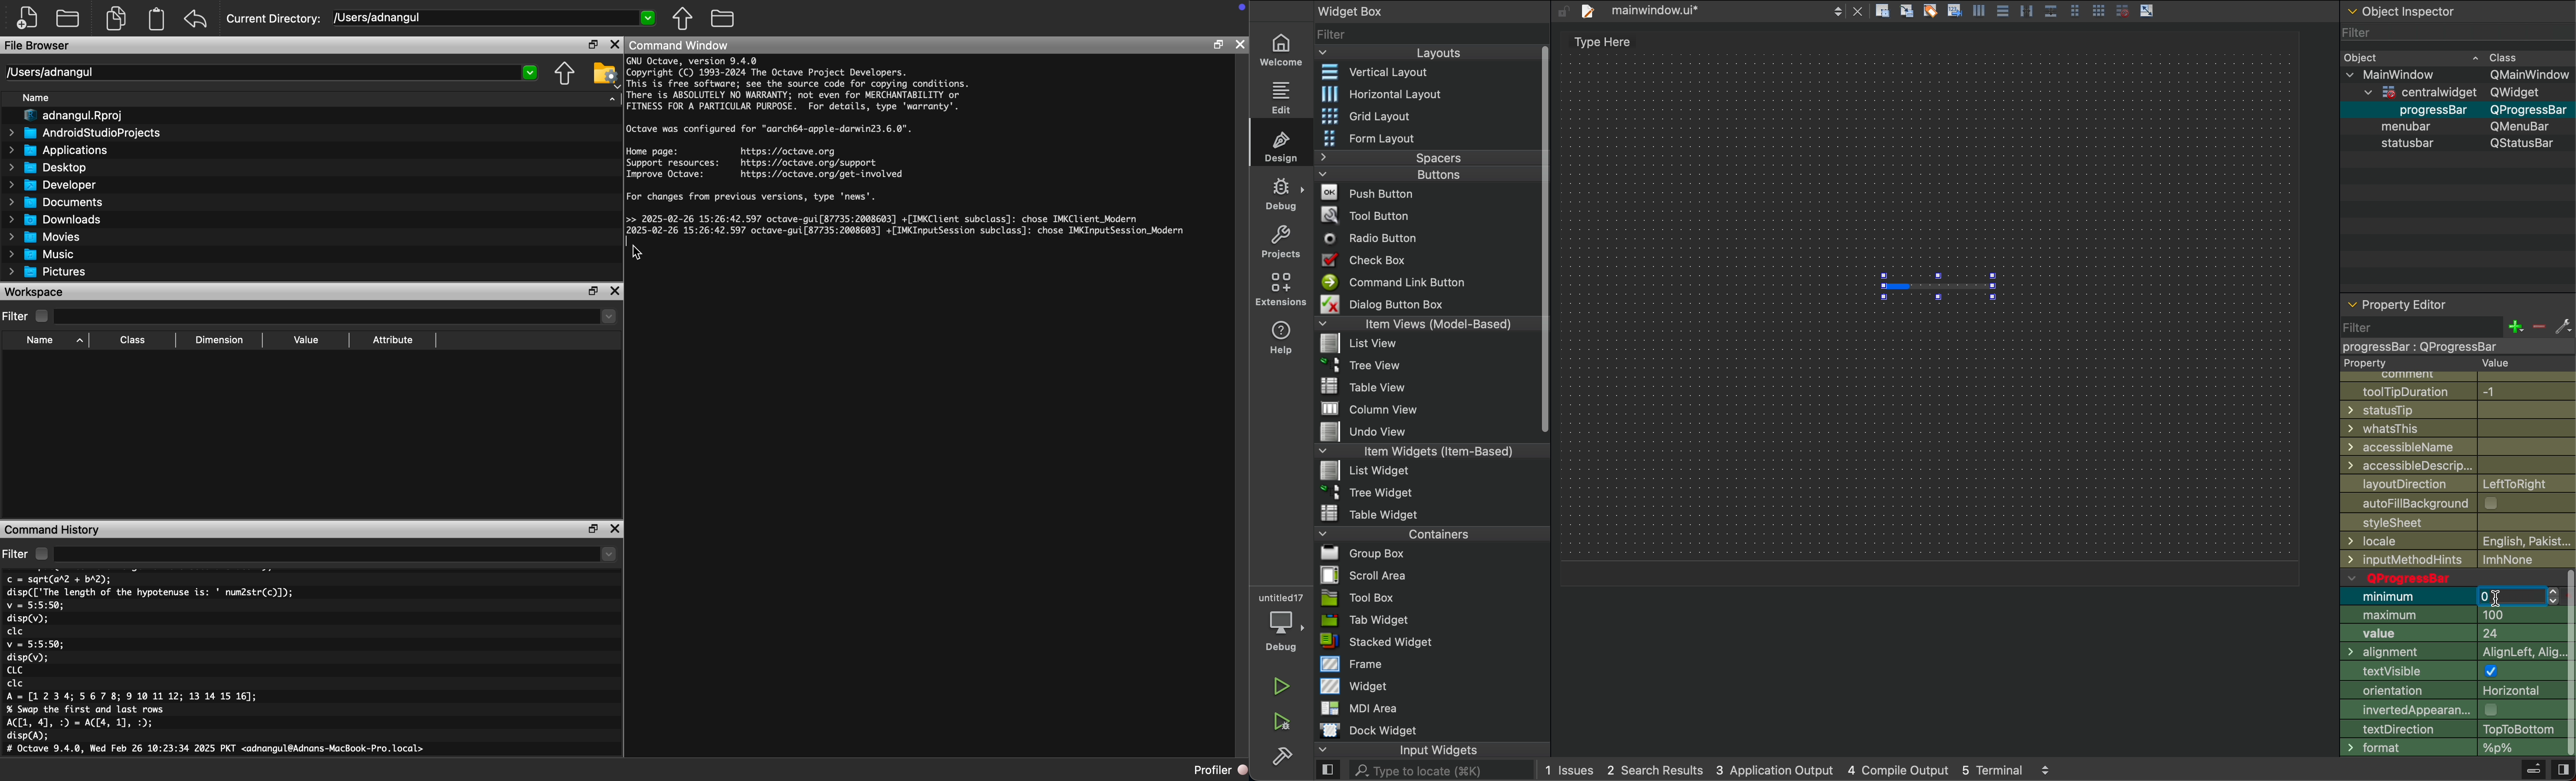 This screenshot has width=2576, height=784. I want to click on search here, so click(1441, 771).